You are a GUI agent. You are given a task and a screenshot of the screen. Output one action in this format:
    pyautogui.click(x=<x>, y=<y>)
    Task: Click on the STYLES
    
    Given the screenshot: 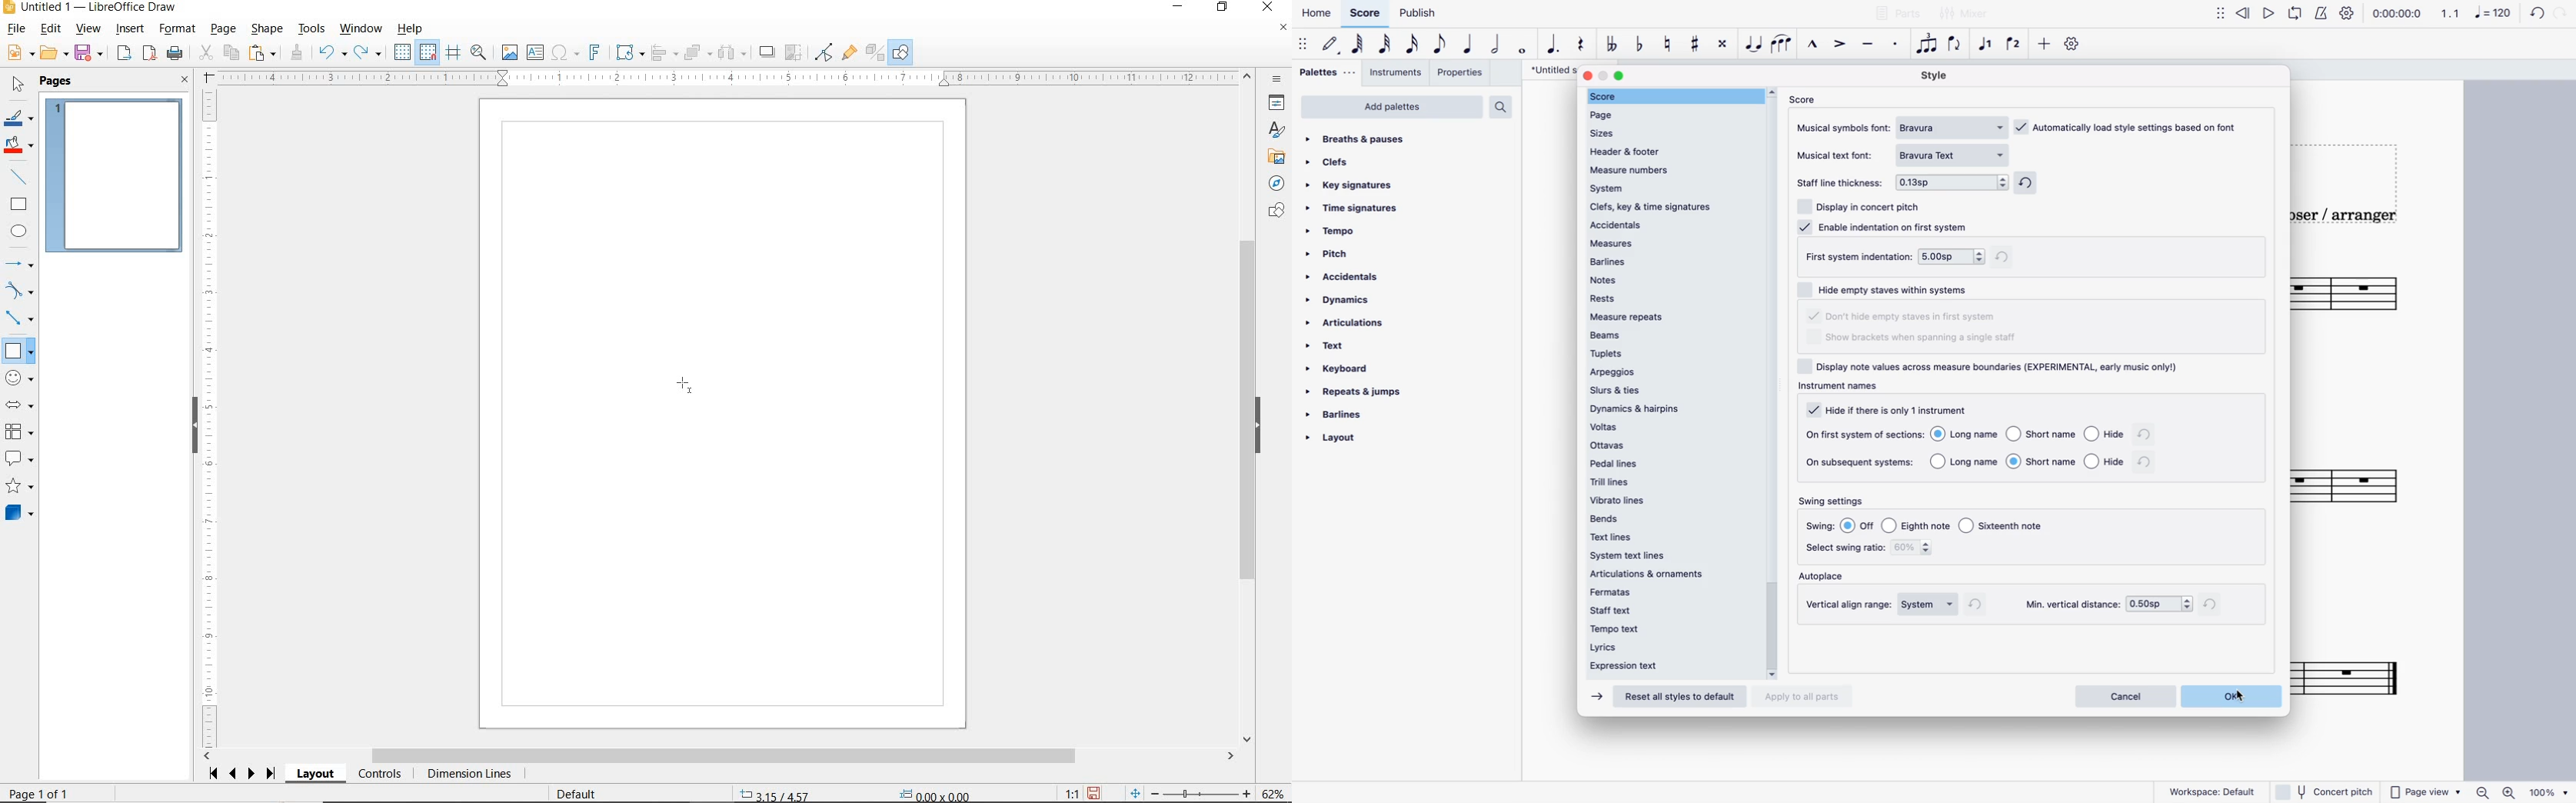 What is the action you would take?
    pyautogui.click(x=1273, y=130)
    